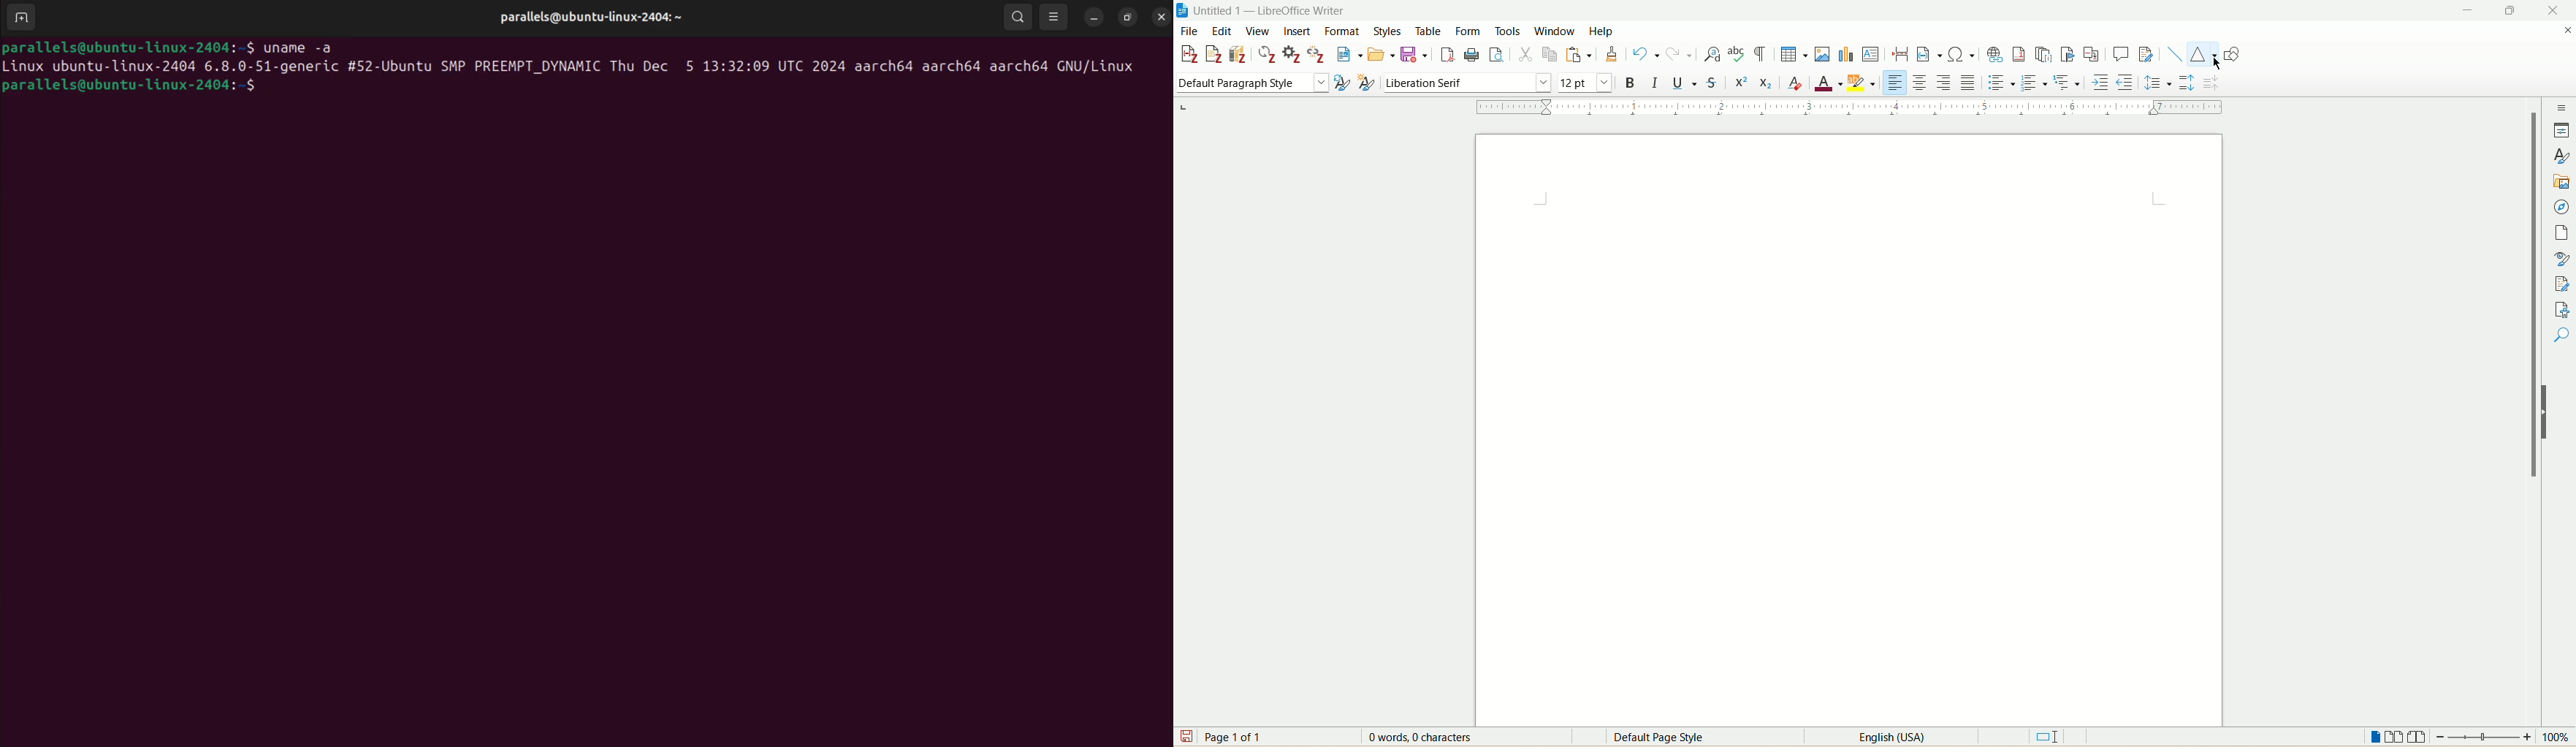  I want to click on italic, so click(1655, 81).